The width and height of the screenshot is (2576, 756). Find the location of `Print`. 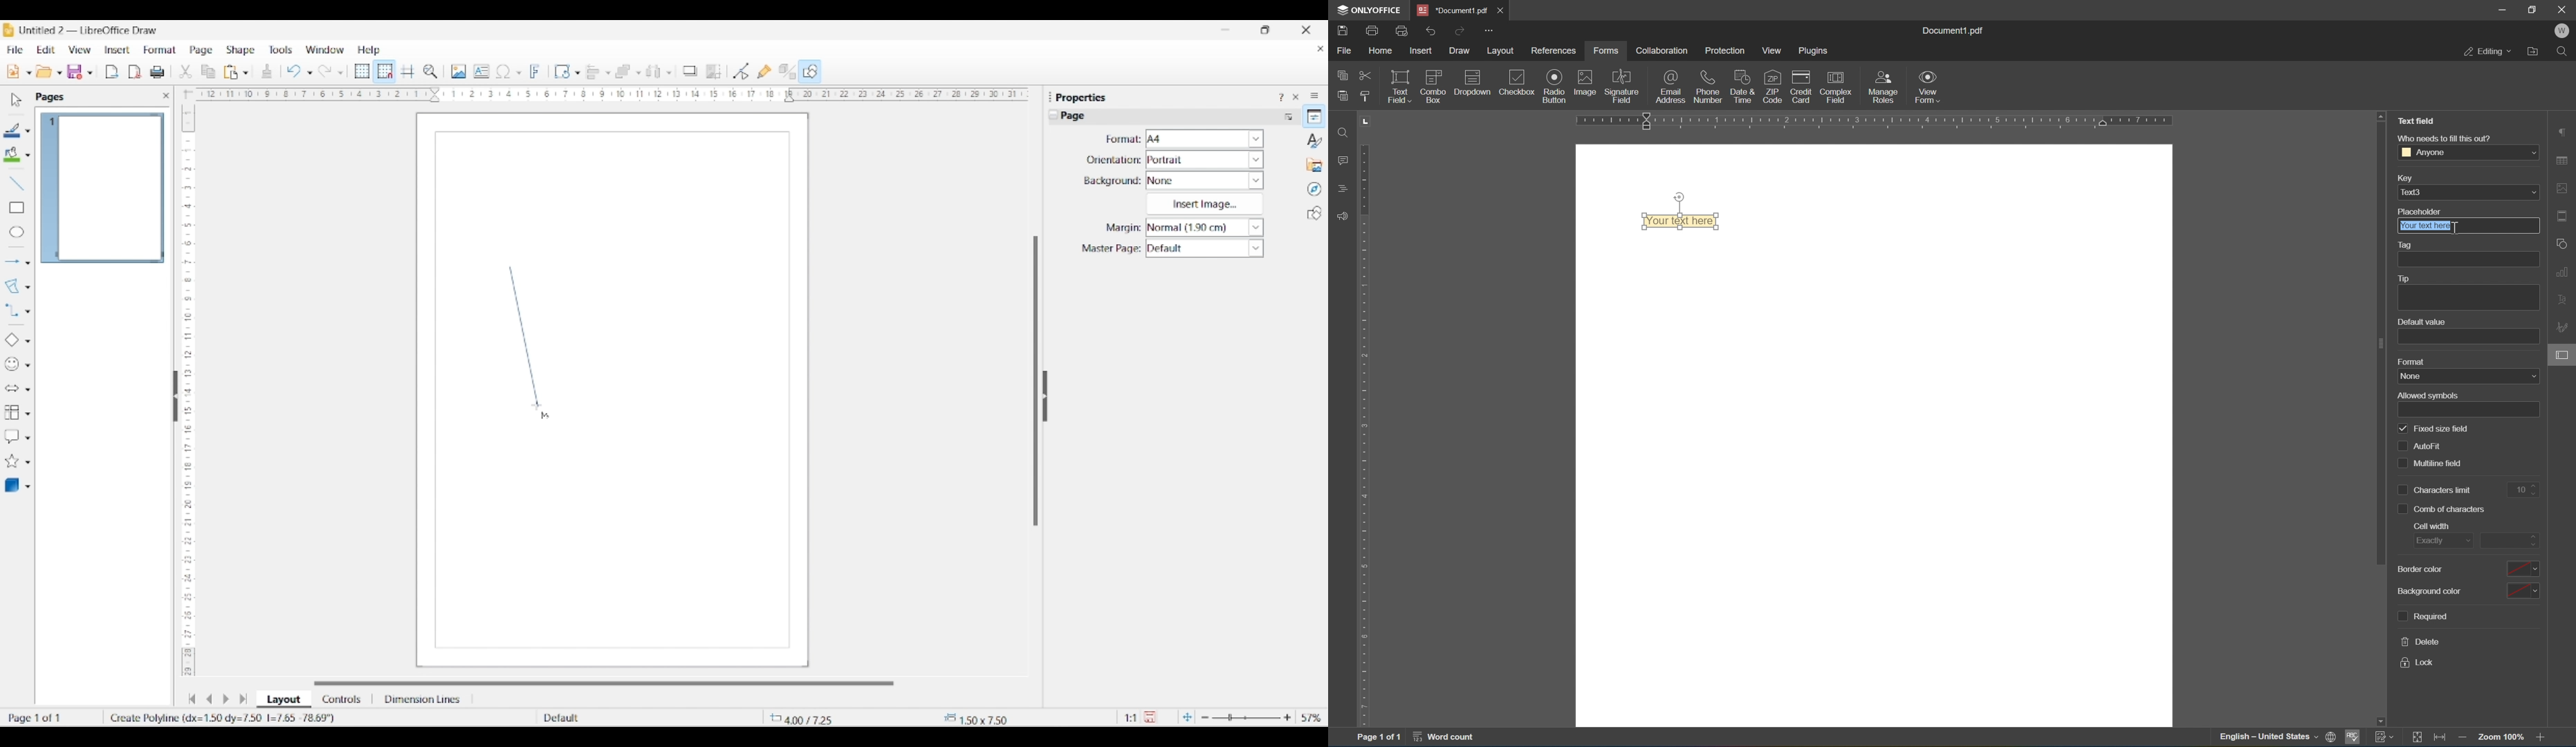

Print is located at coordinates (157, 72).